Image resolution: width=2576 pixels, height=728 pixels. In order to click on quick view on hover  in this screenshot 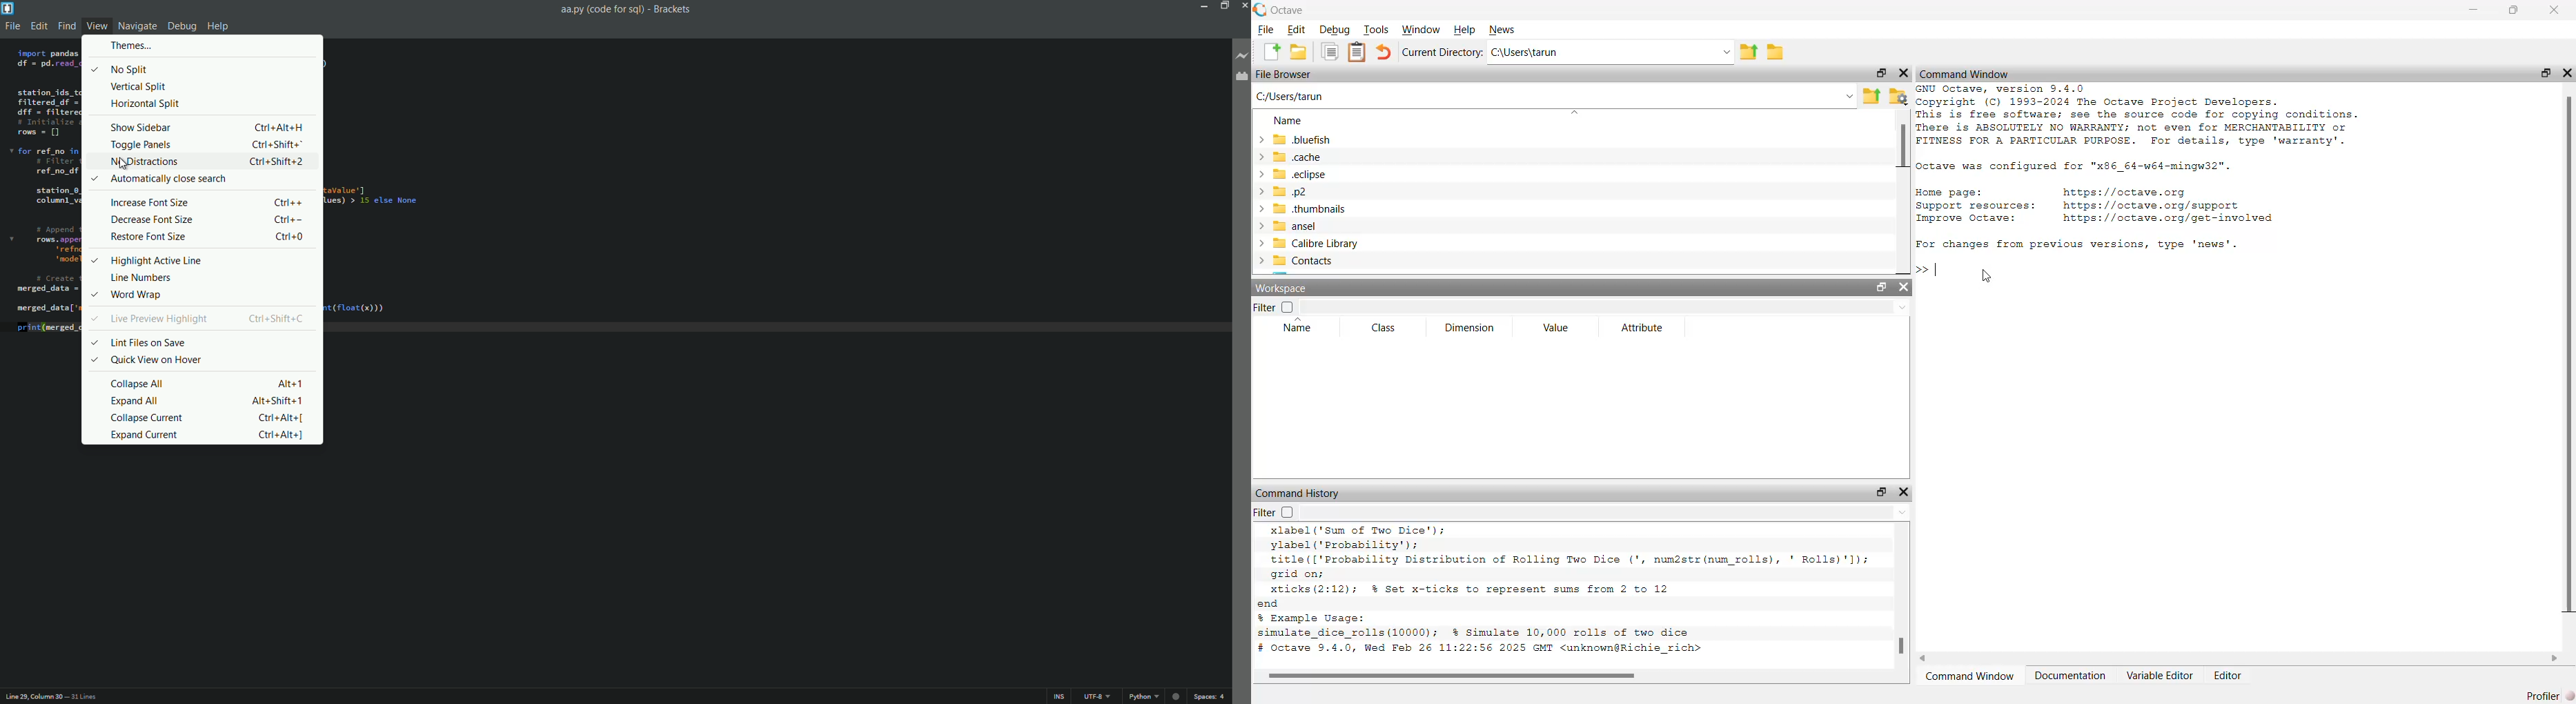, I will do `click(206, 359)`.